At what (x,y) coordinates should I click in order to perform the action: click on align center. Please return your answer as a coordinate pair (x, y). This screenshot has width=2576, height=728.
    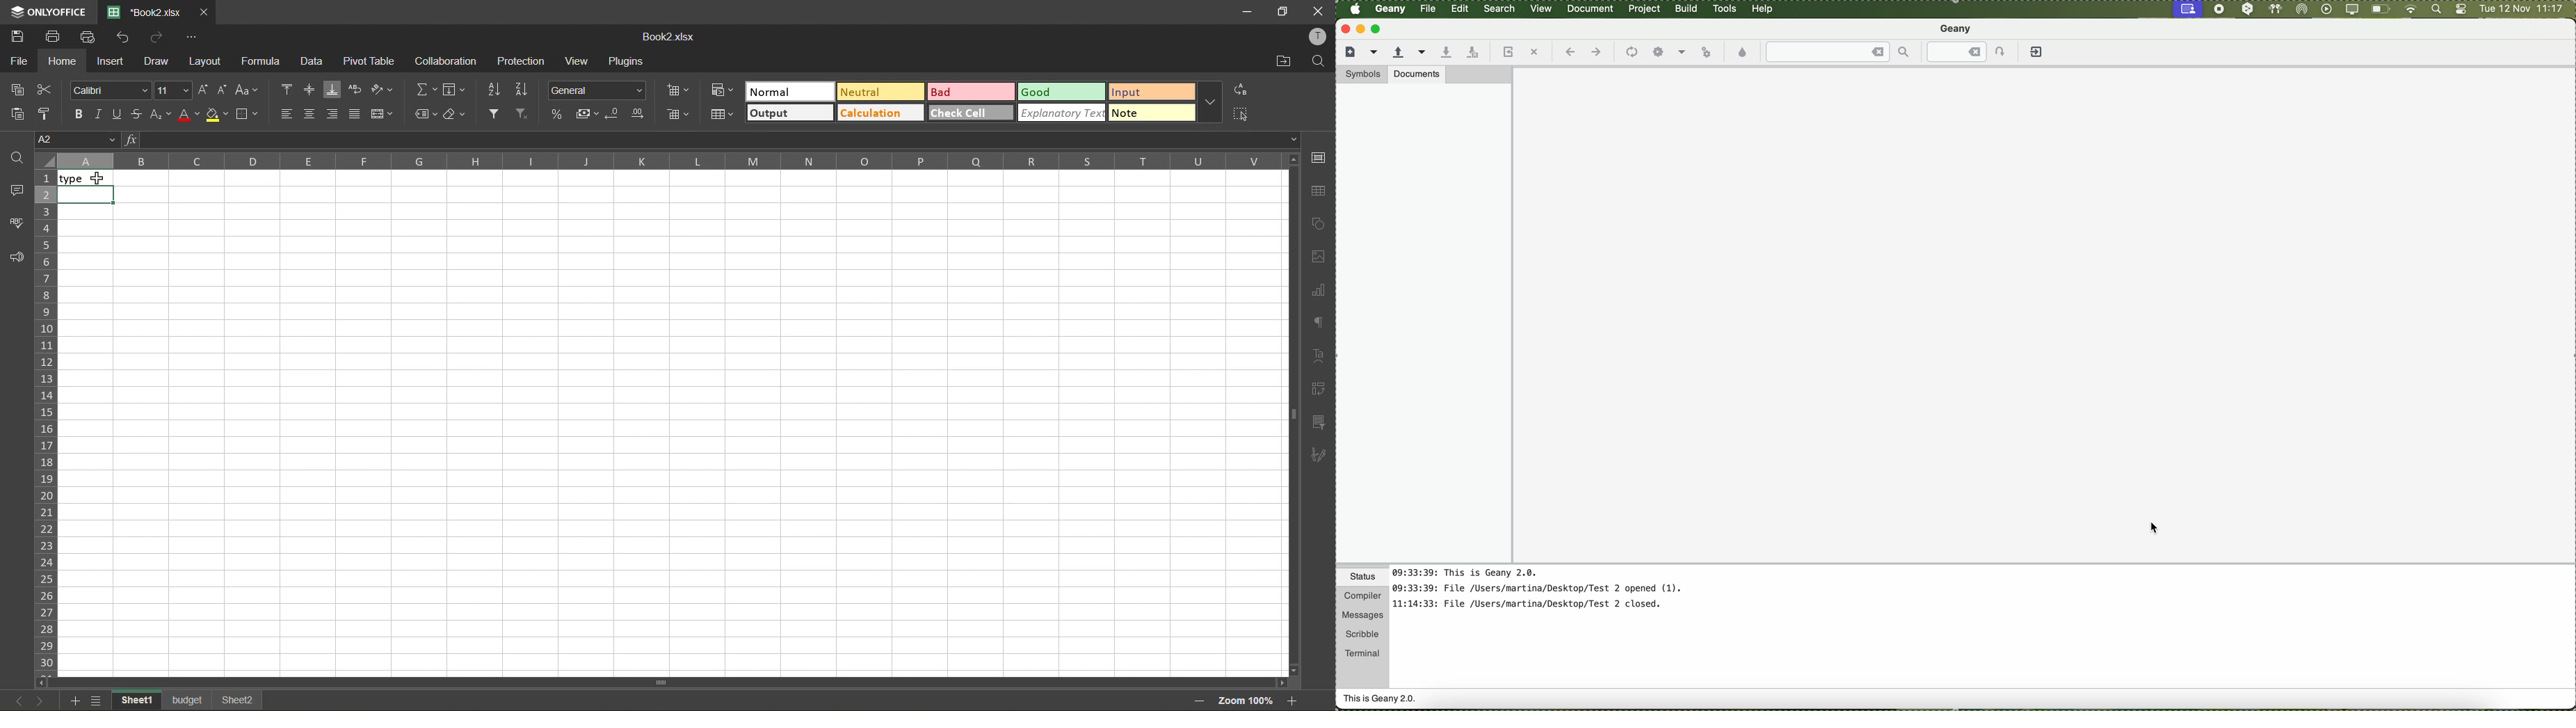
    Looking at the image, I should click on (312, 114).